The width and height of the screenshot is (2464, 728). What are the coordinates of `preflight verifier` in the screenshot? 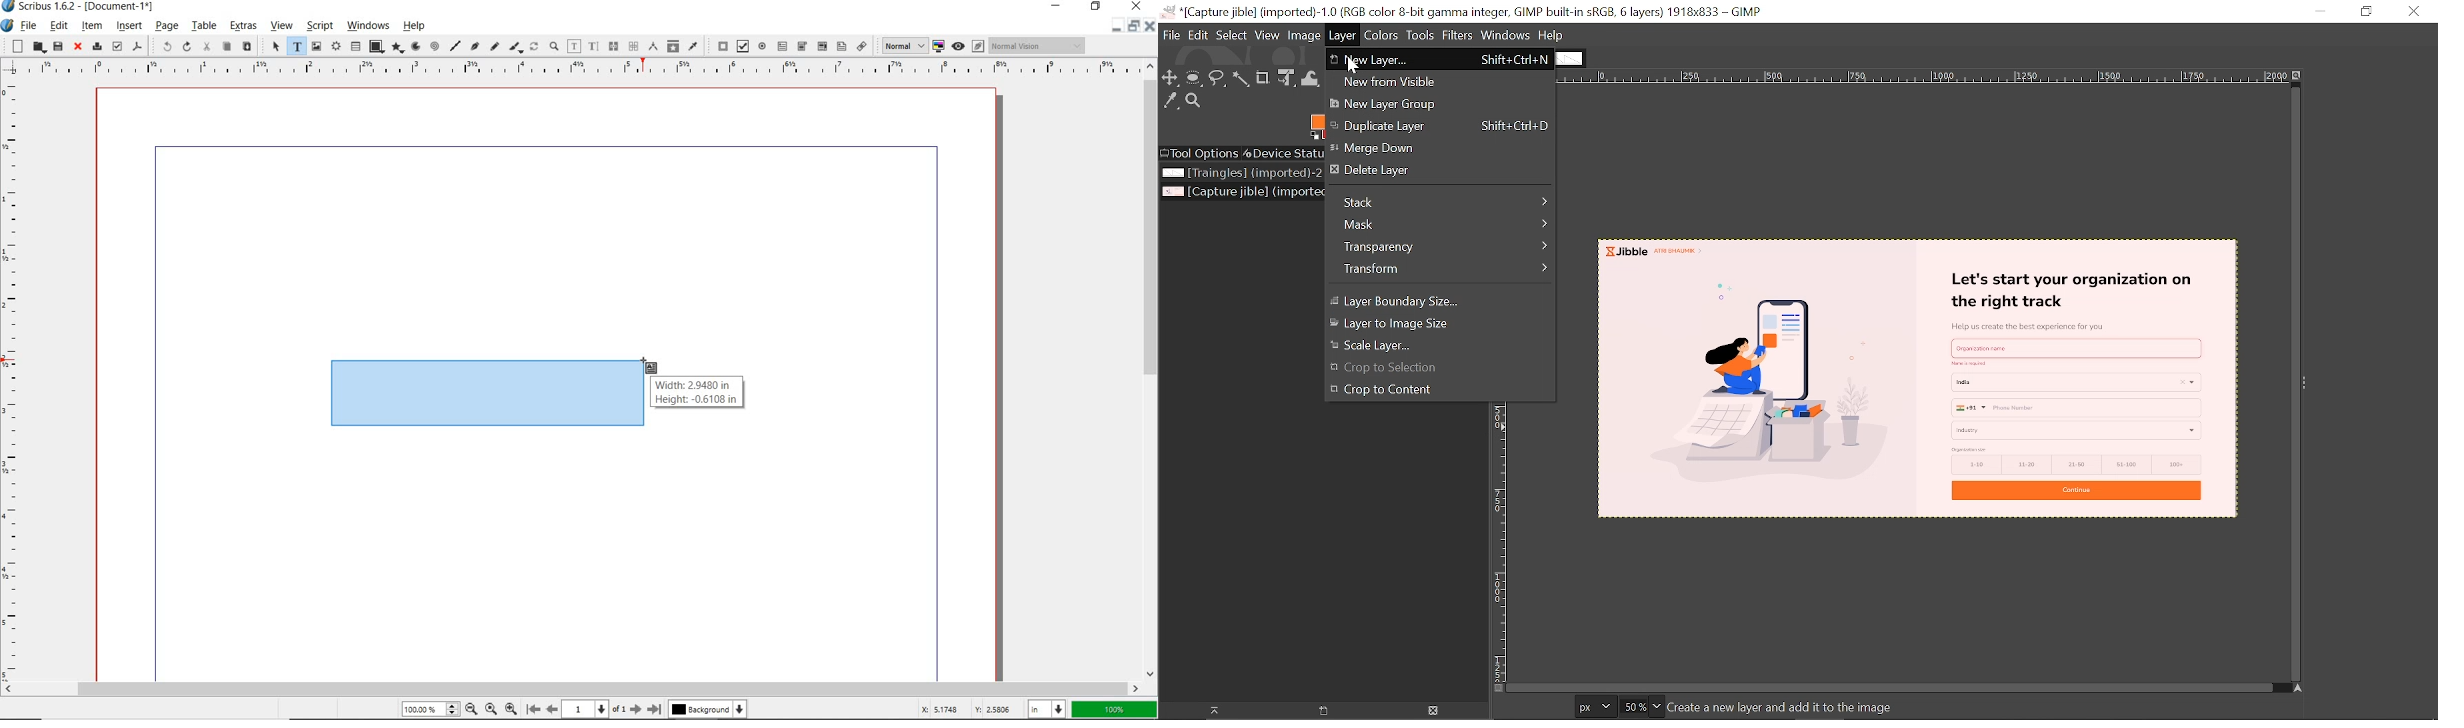 It's located at (117, 47).